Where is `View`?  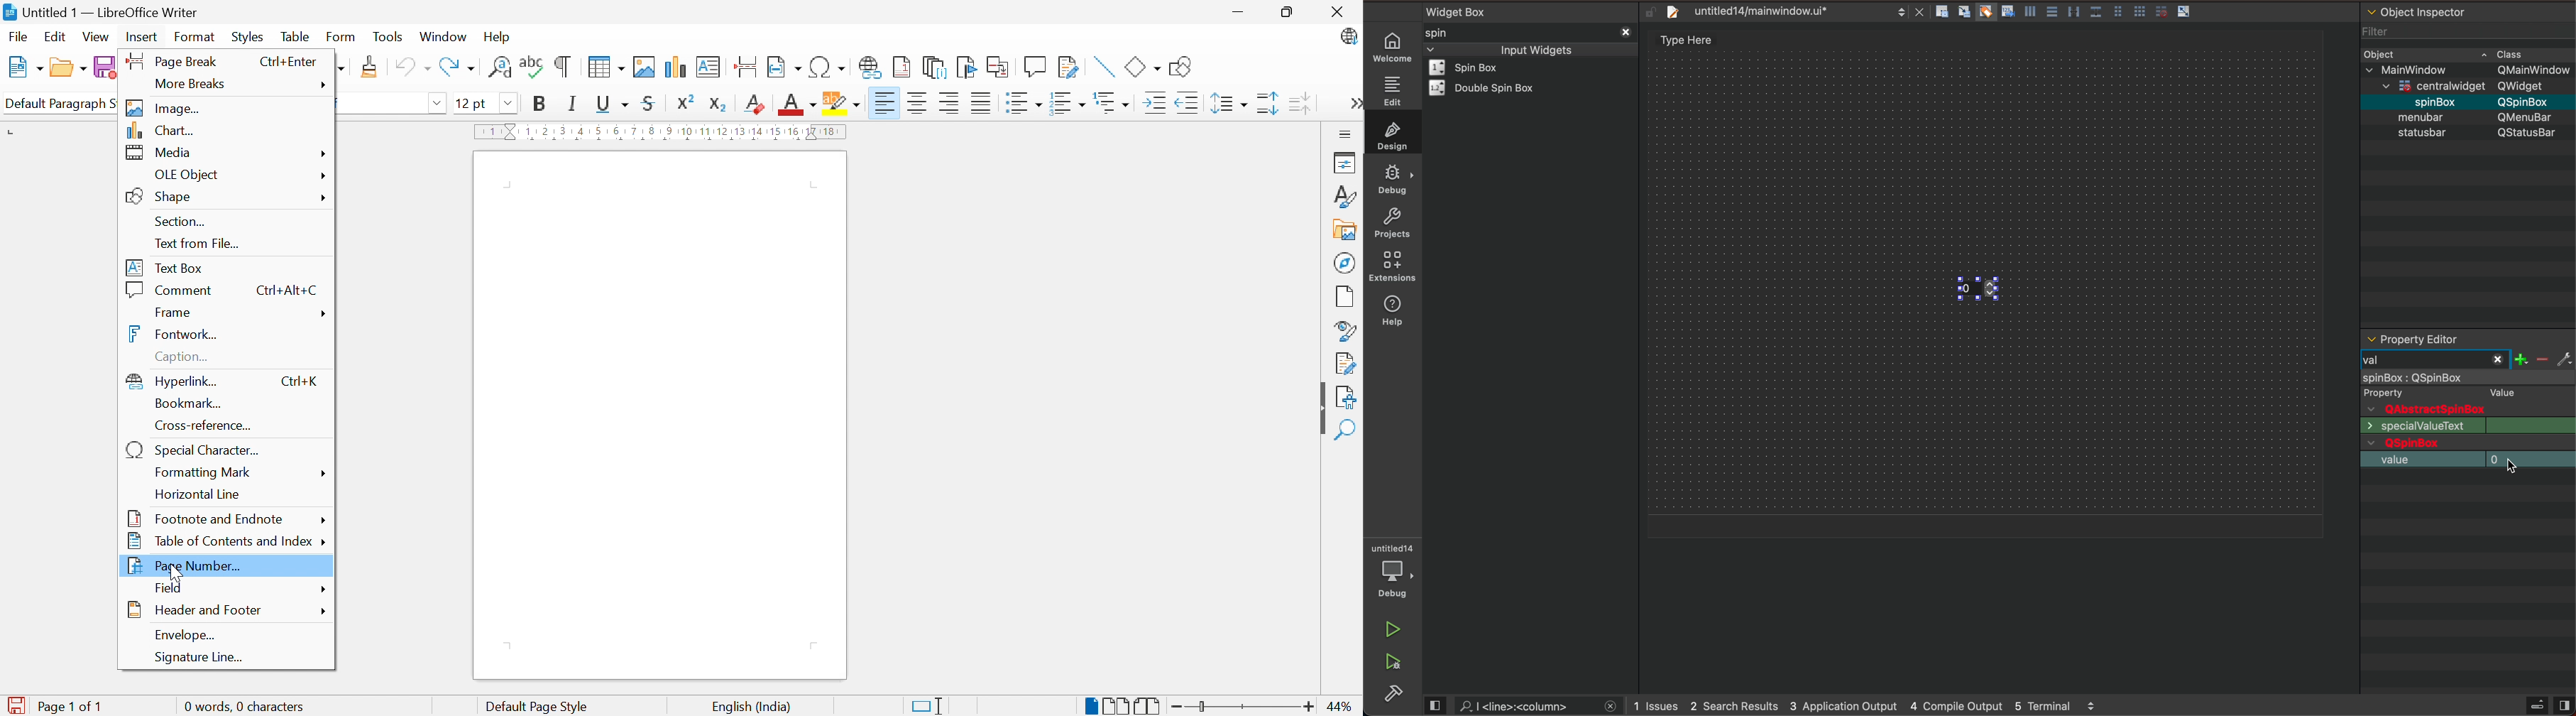
View is located at coordinates (96, 38).